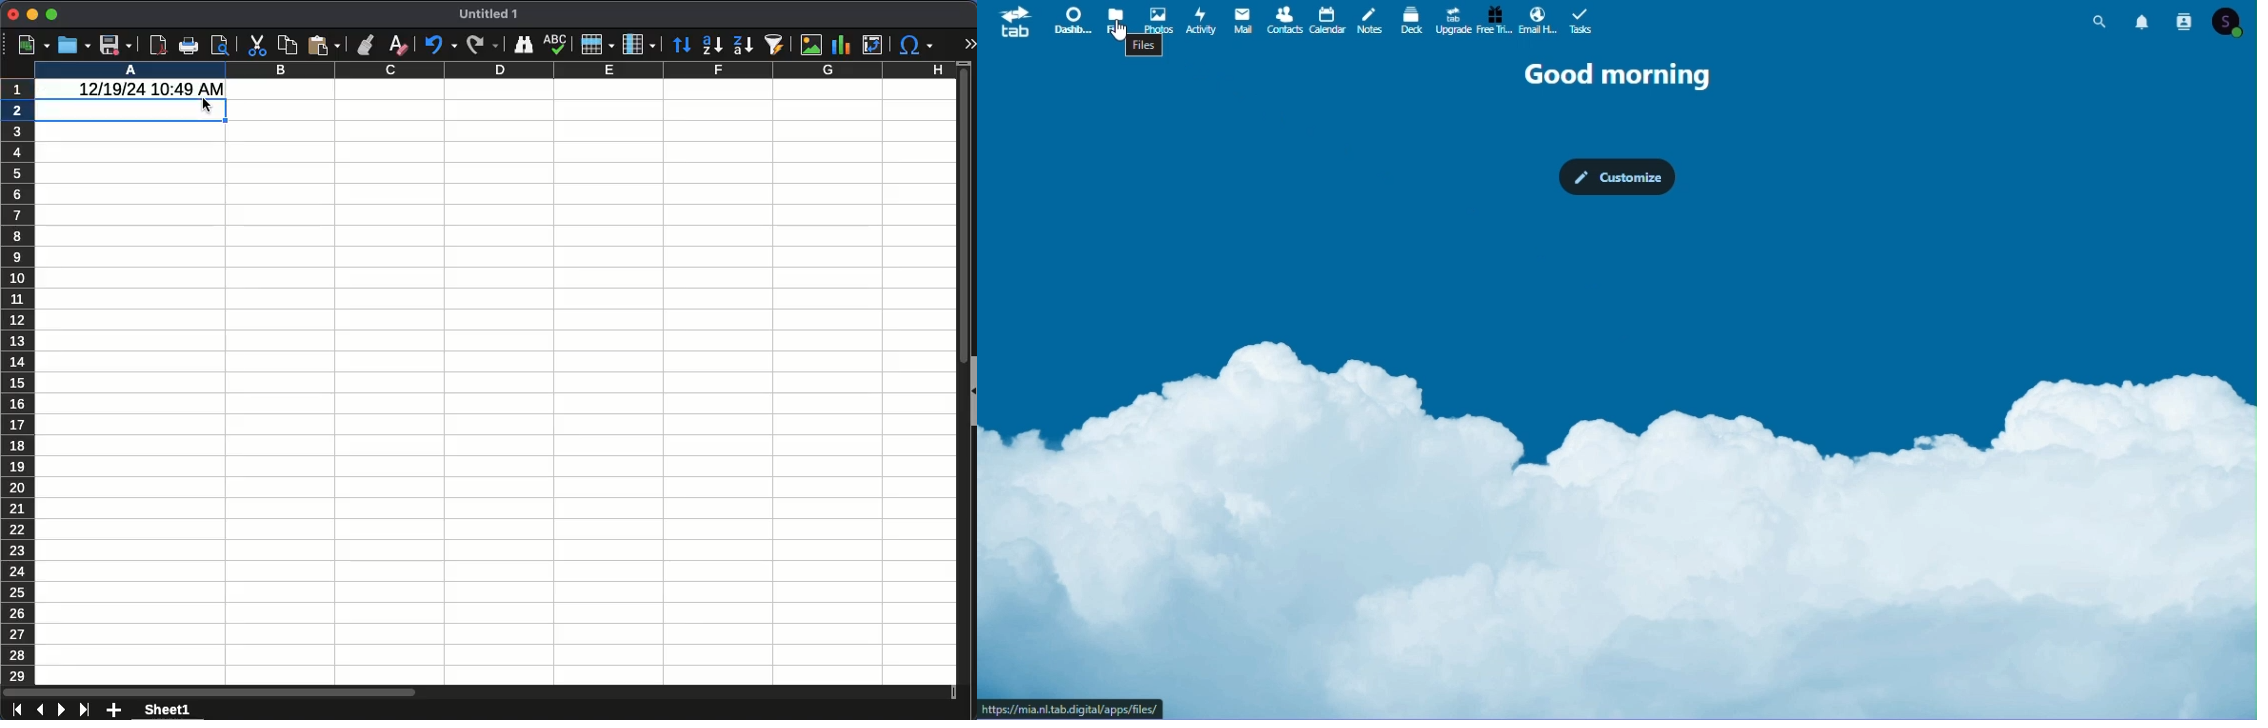 The height and width of the screenshot is (728, 2268). I want to click on spell check, so click(556, 45).